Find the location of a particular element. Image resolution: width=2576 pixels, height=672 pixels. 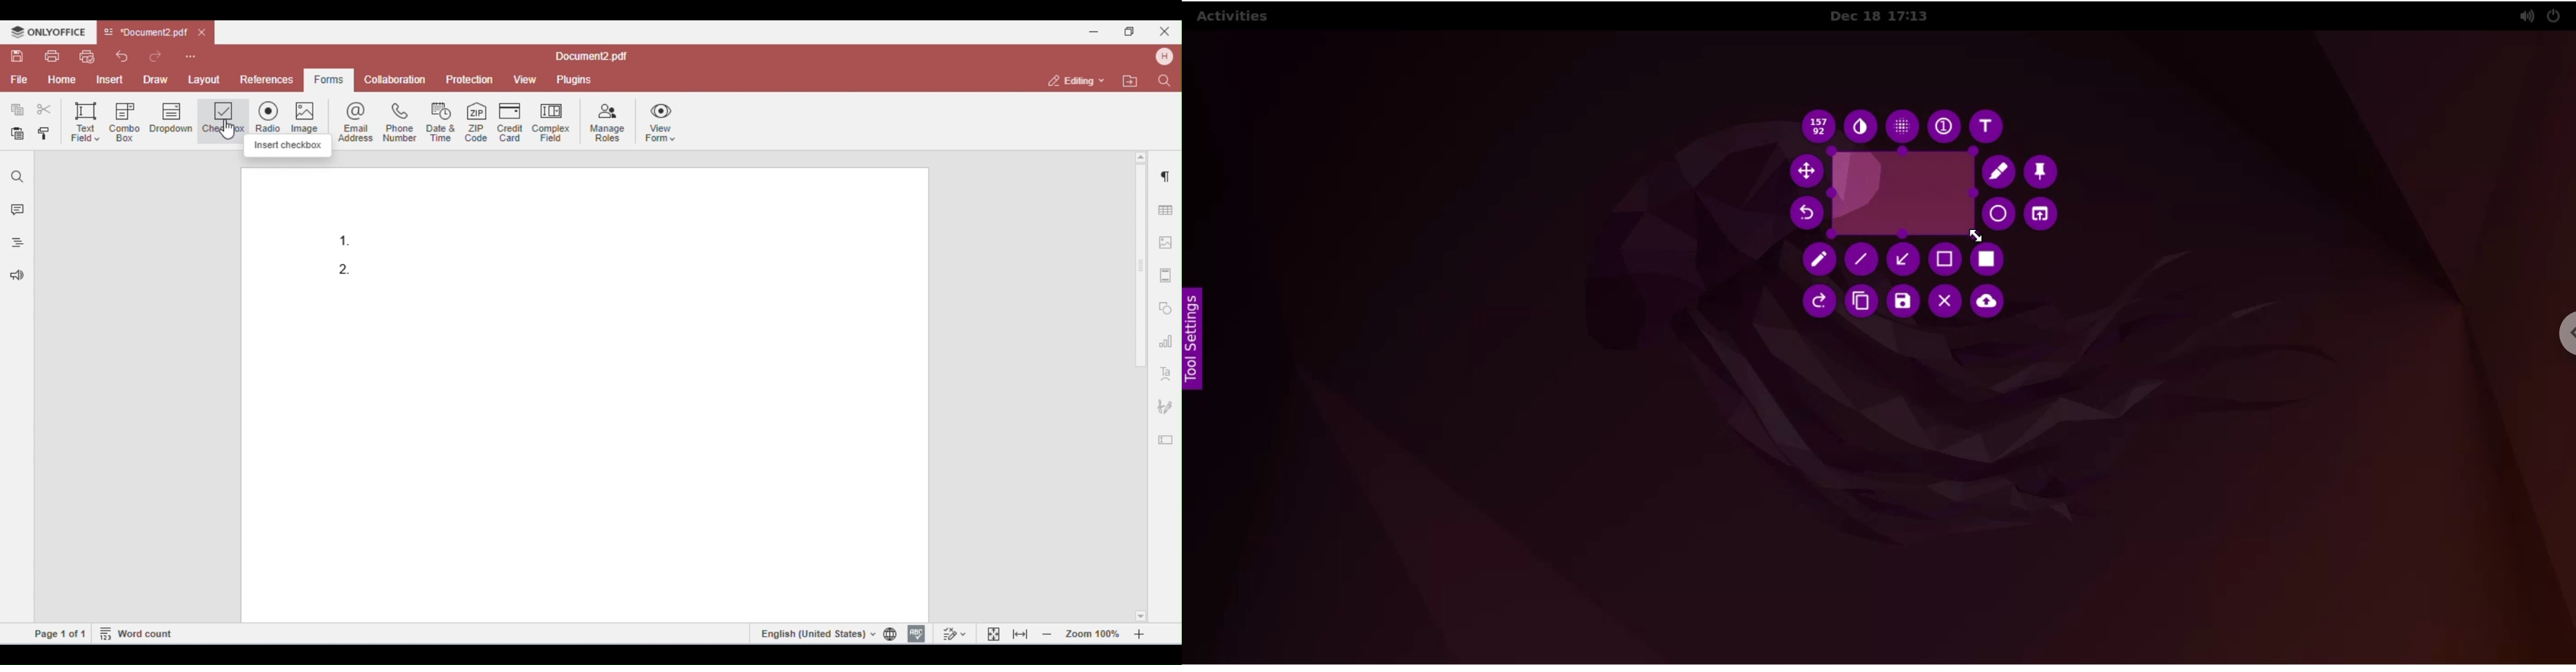

paint tool is located at coordinates (2000, 171).